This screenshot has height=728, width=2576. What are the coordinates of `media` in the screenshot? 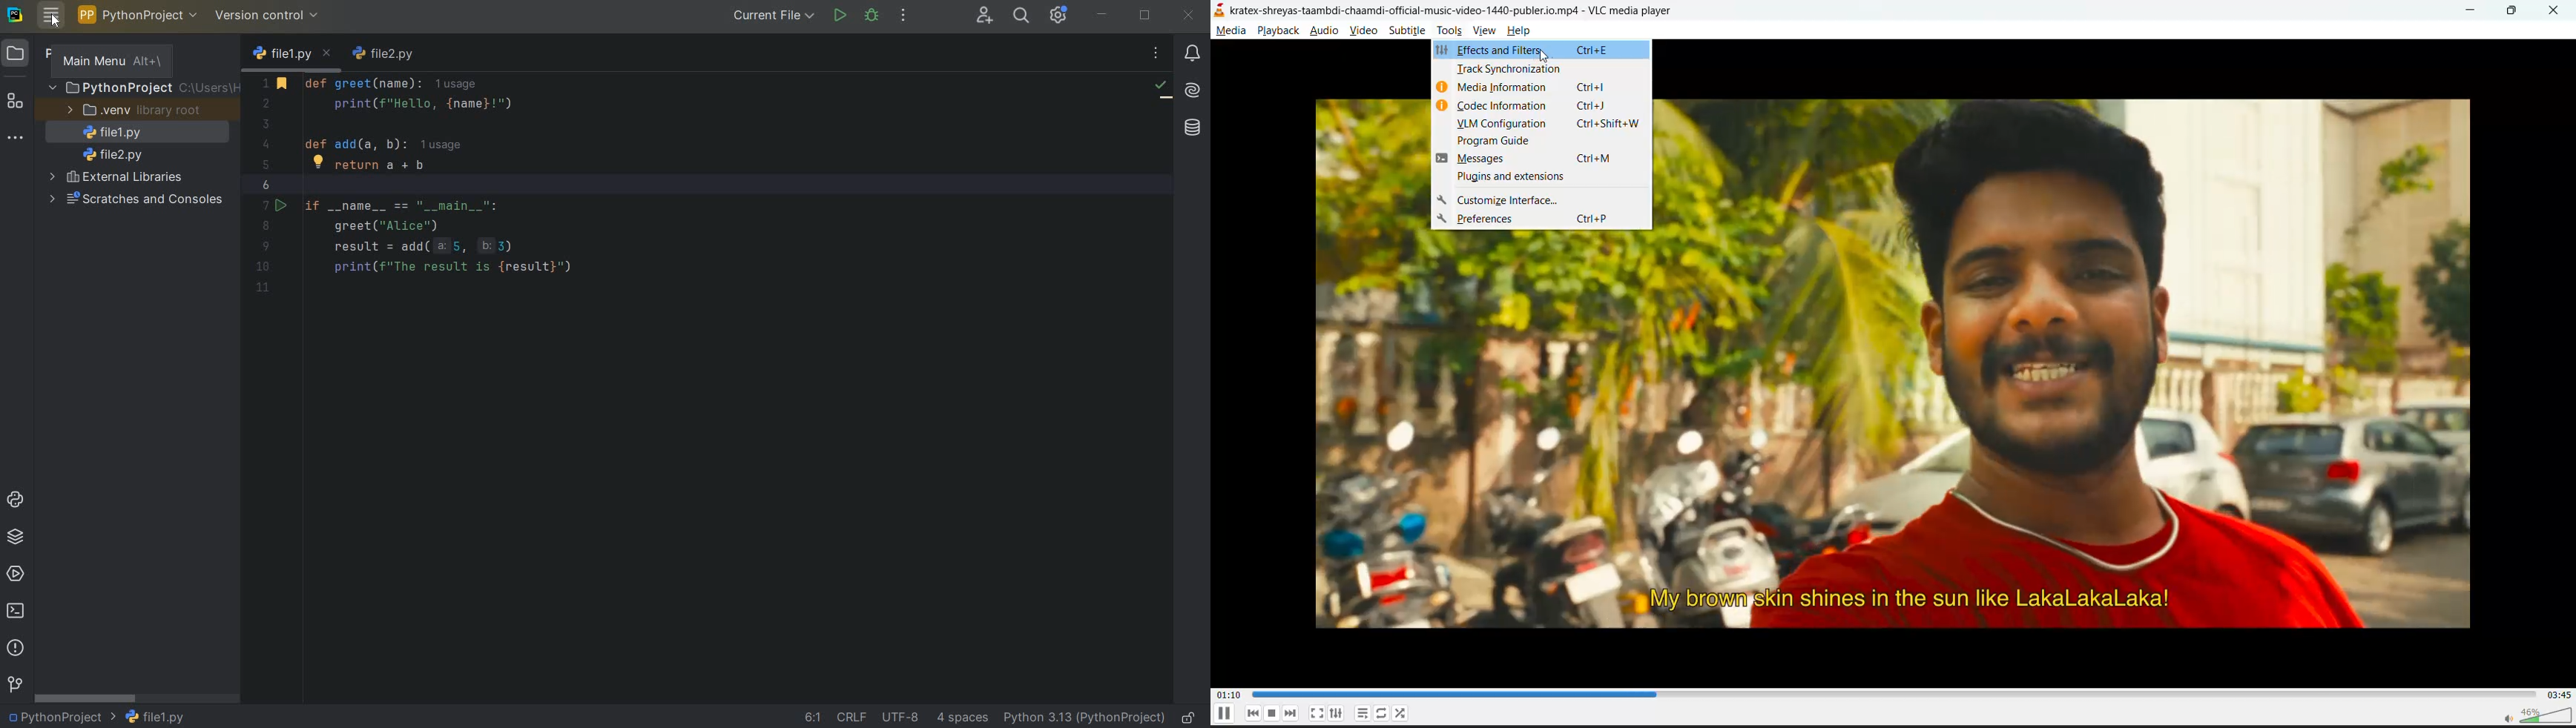 It's located at (1233, 33).